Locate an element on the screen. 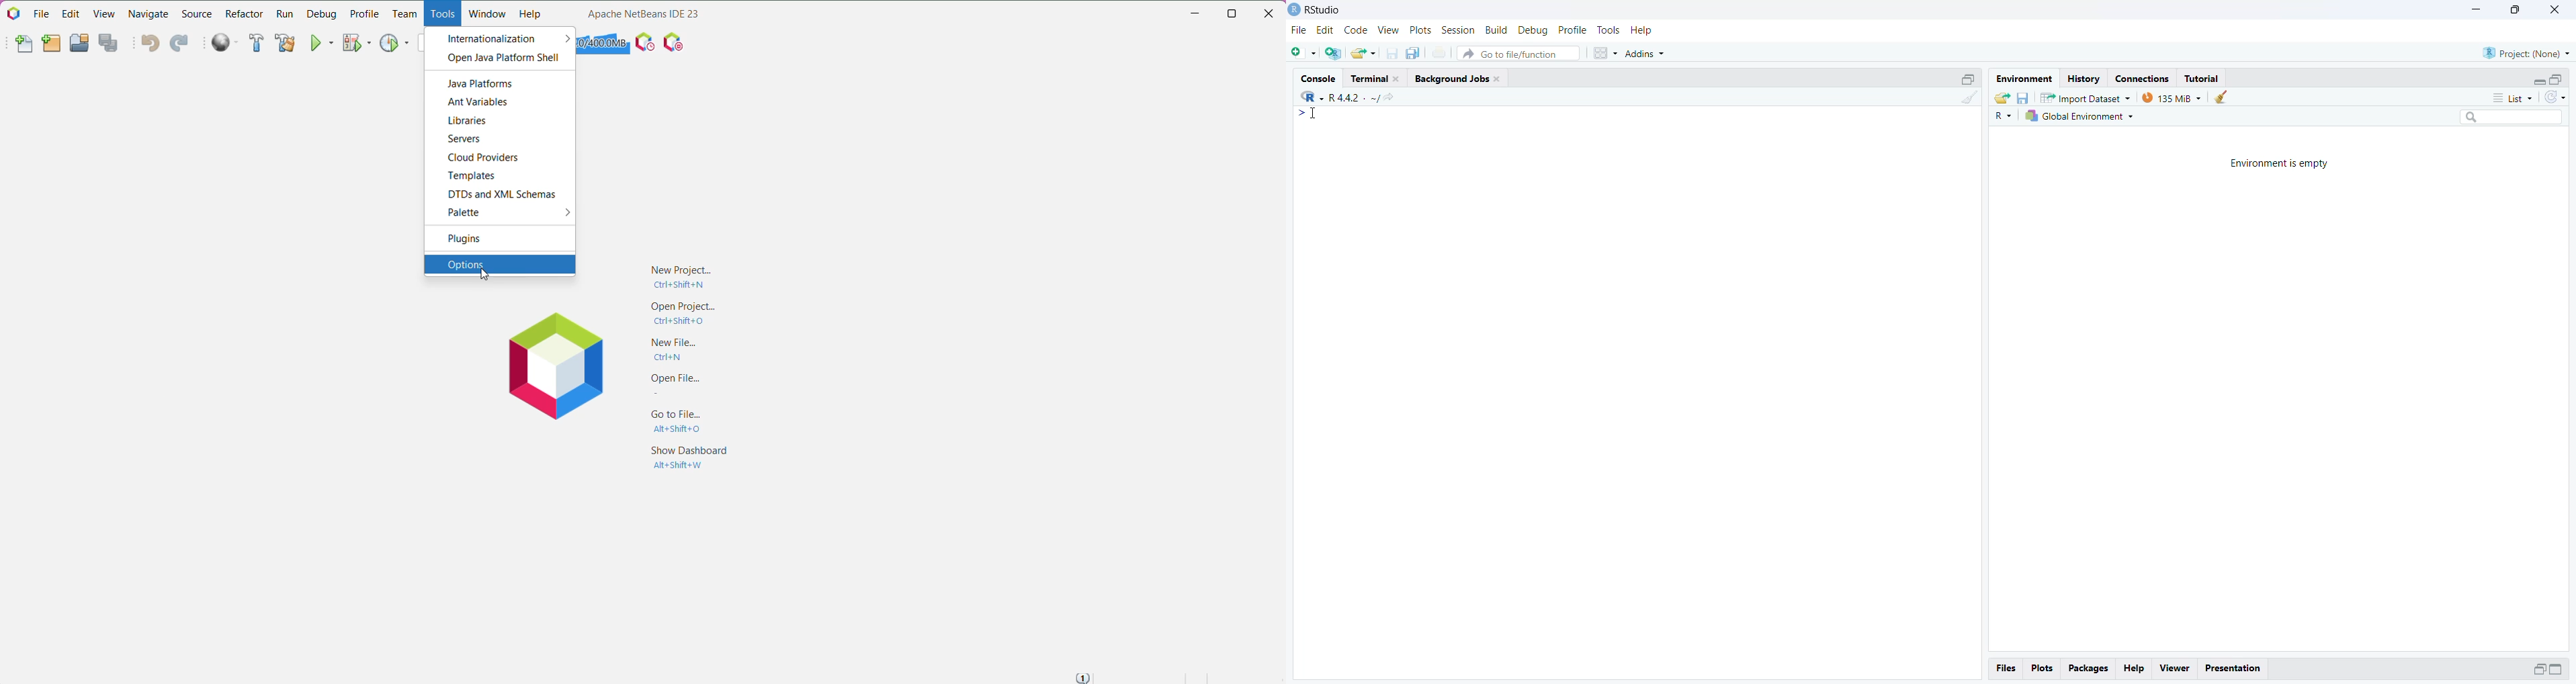 The image size is (2576, 700). Minimize is located at coordinates (2477, 10).